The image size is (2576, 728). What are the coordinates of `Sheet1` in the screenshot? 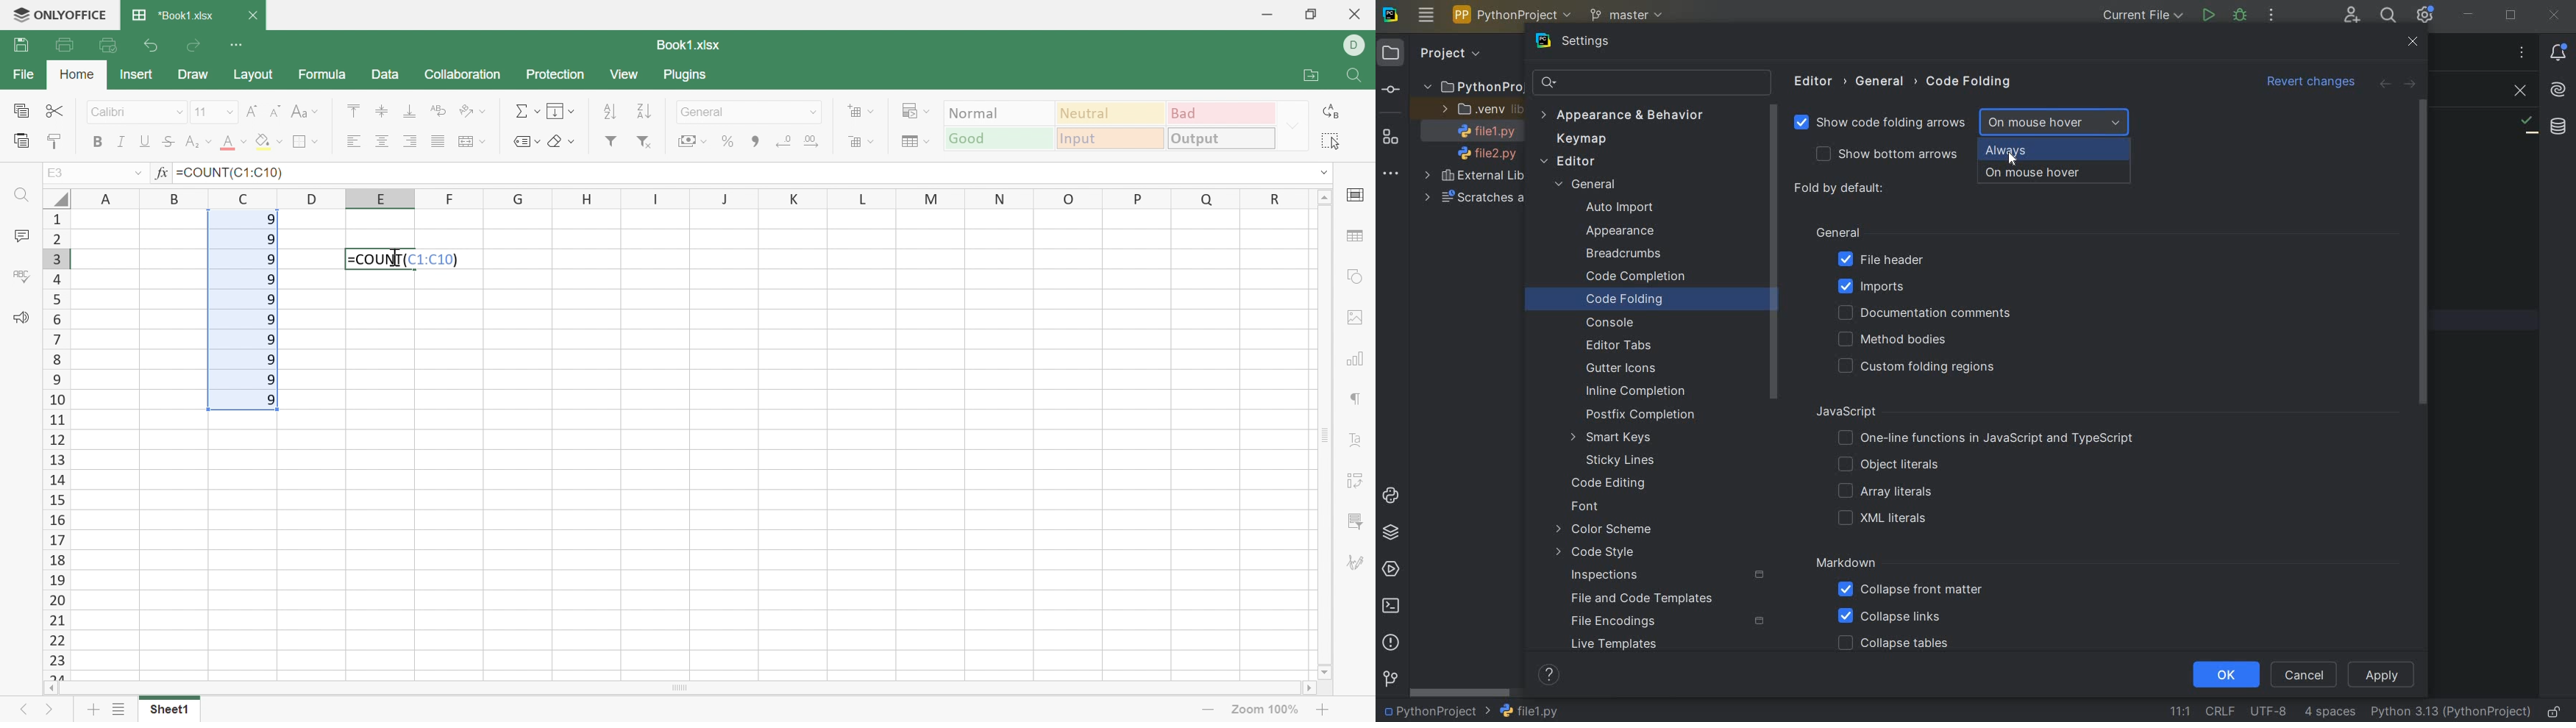 It's located at (174, 711).